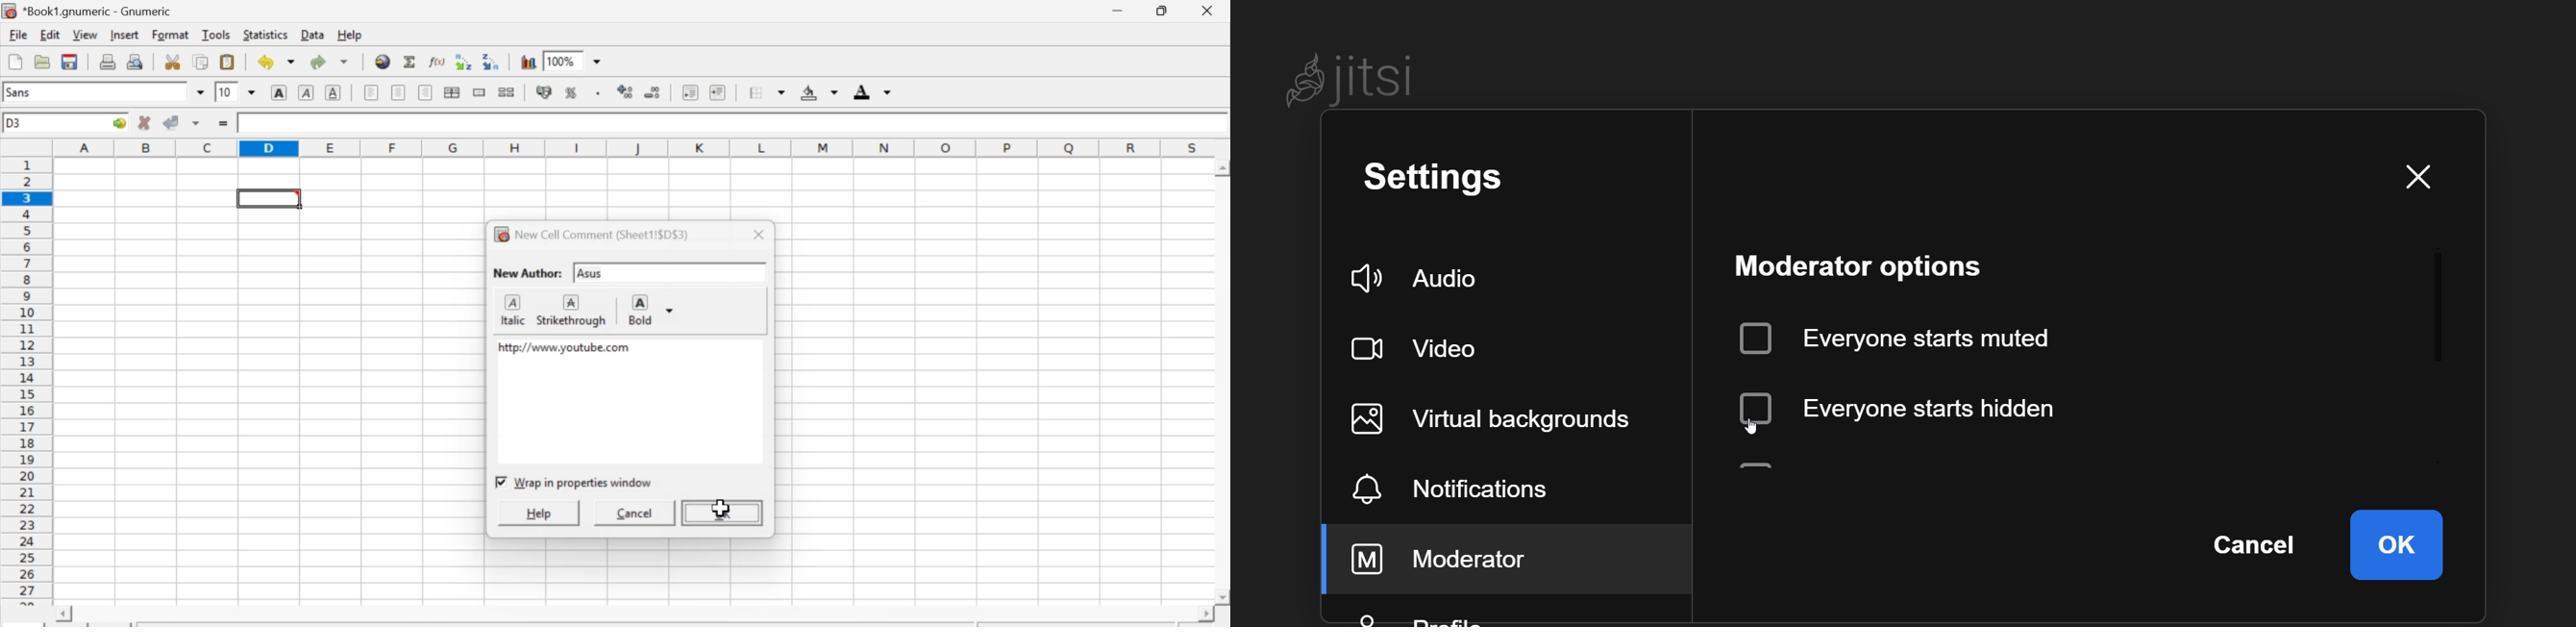 This screenshot has height=644, width=2576. Describe the element at coordinates (235, 91) in the screenshot. I see `Font Size` at that location.